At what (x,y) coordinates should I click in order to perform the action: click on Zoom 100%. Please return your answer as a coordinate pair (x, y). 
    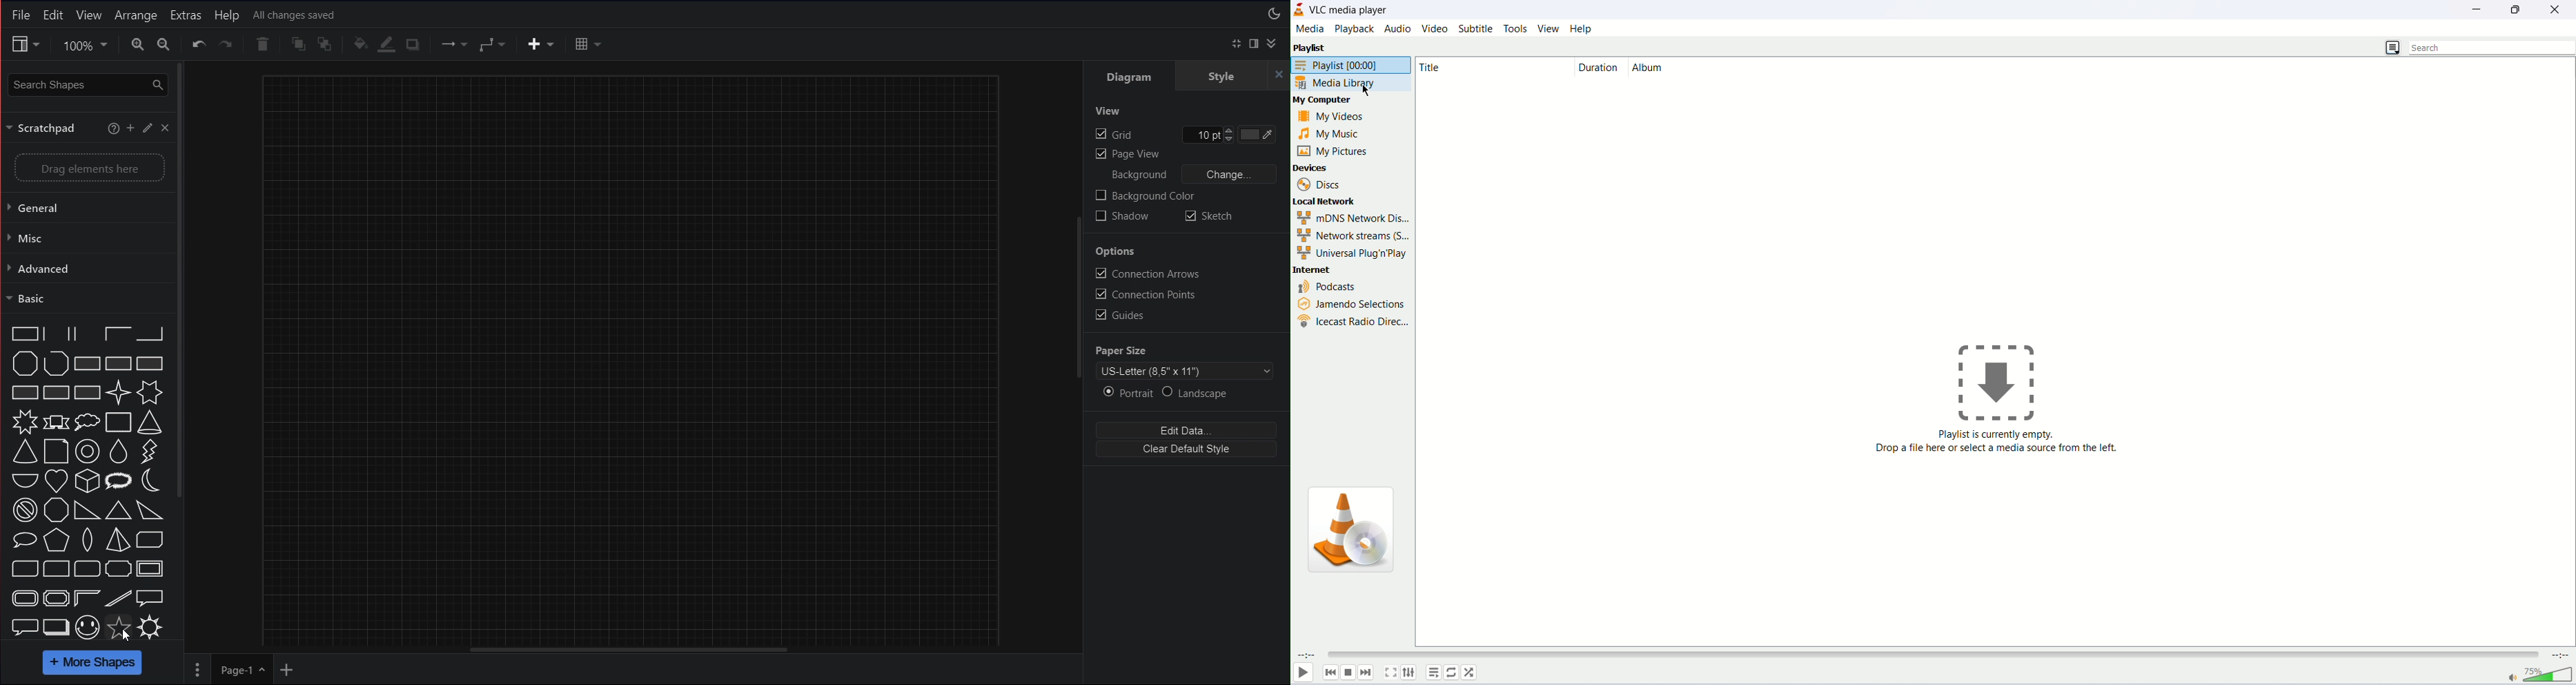
    Looking at the image, I should click on (83, 44).